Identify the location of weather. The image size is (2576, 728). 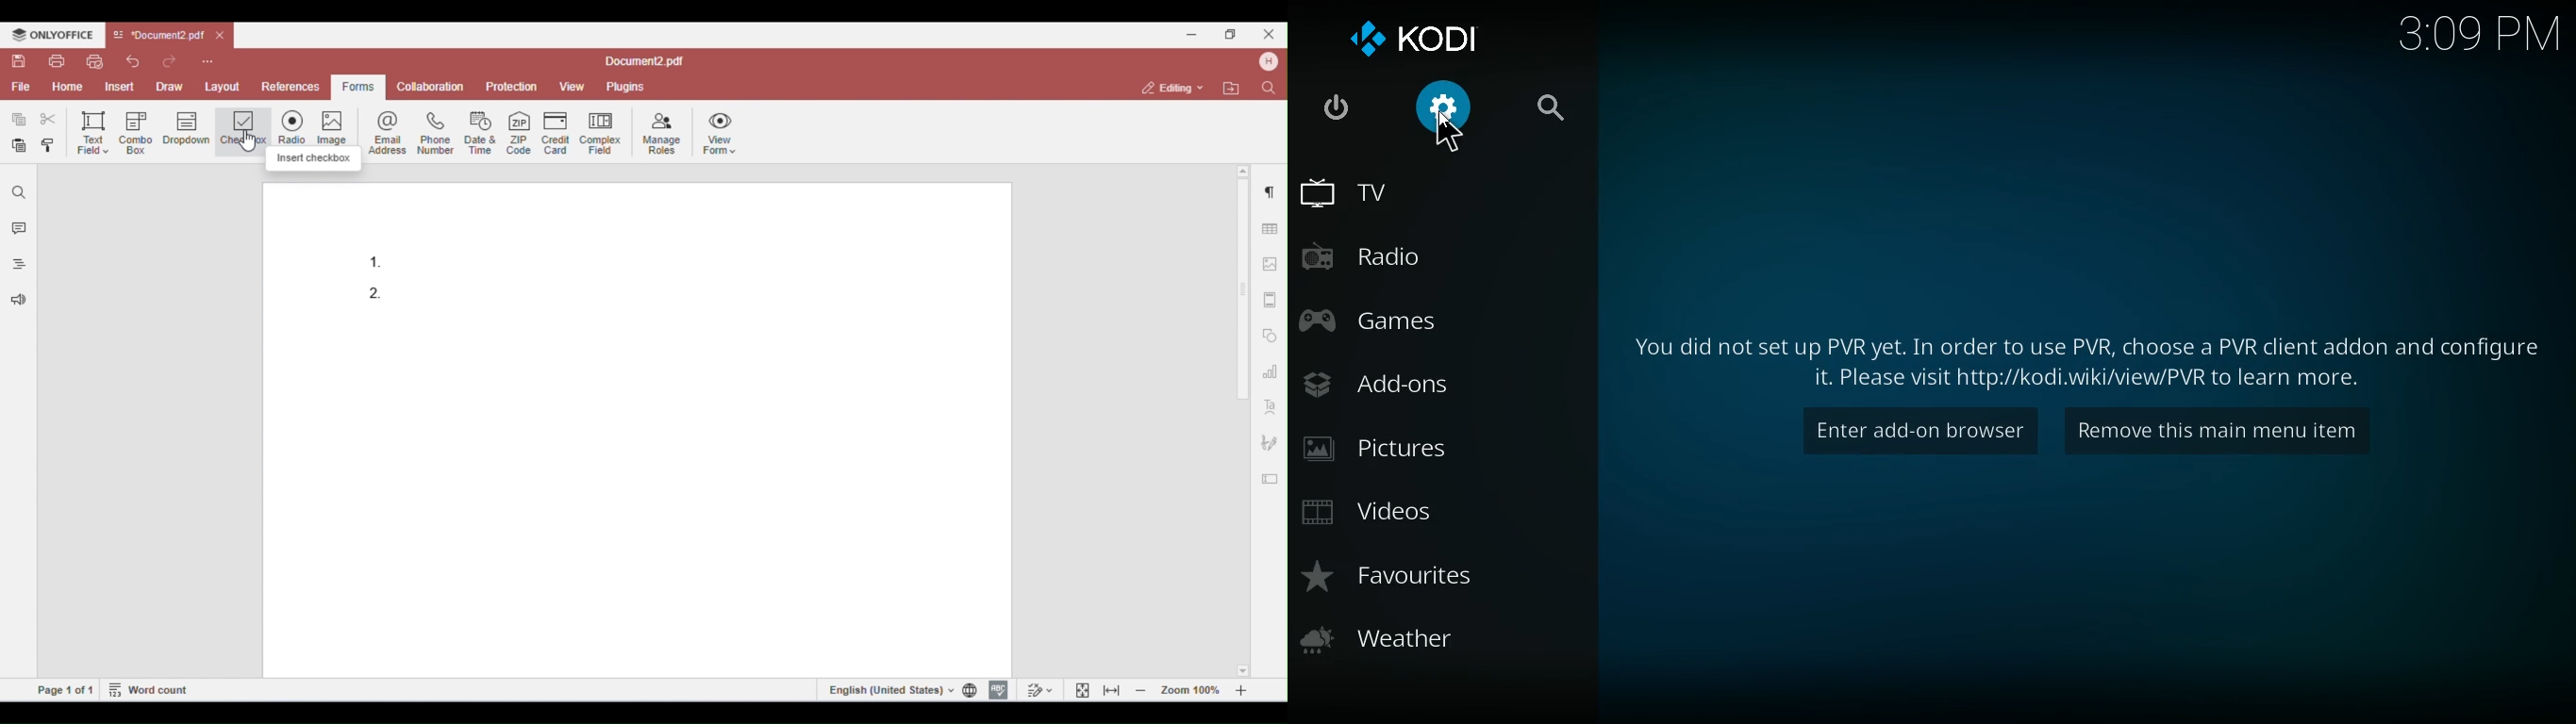
(1433, 638).